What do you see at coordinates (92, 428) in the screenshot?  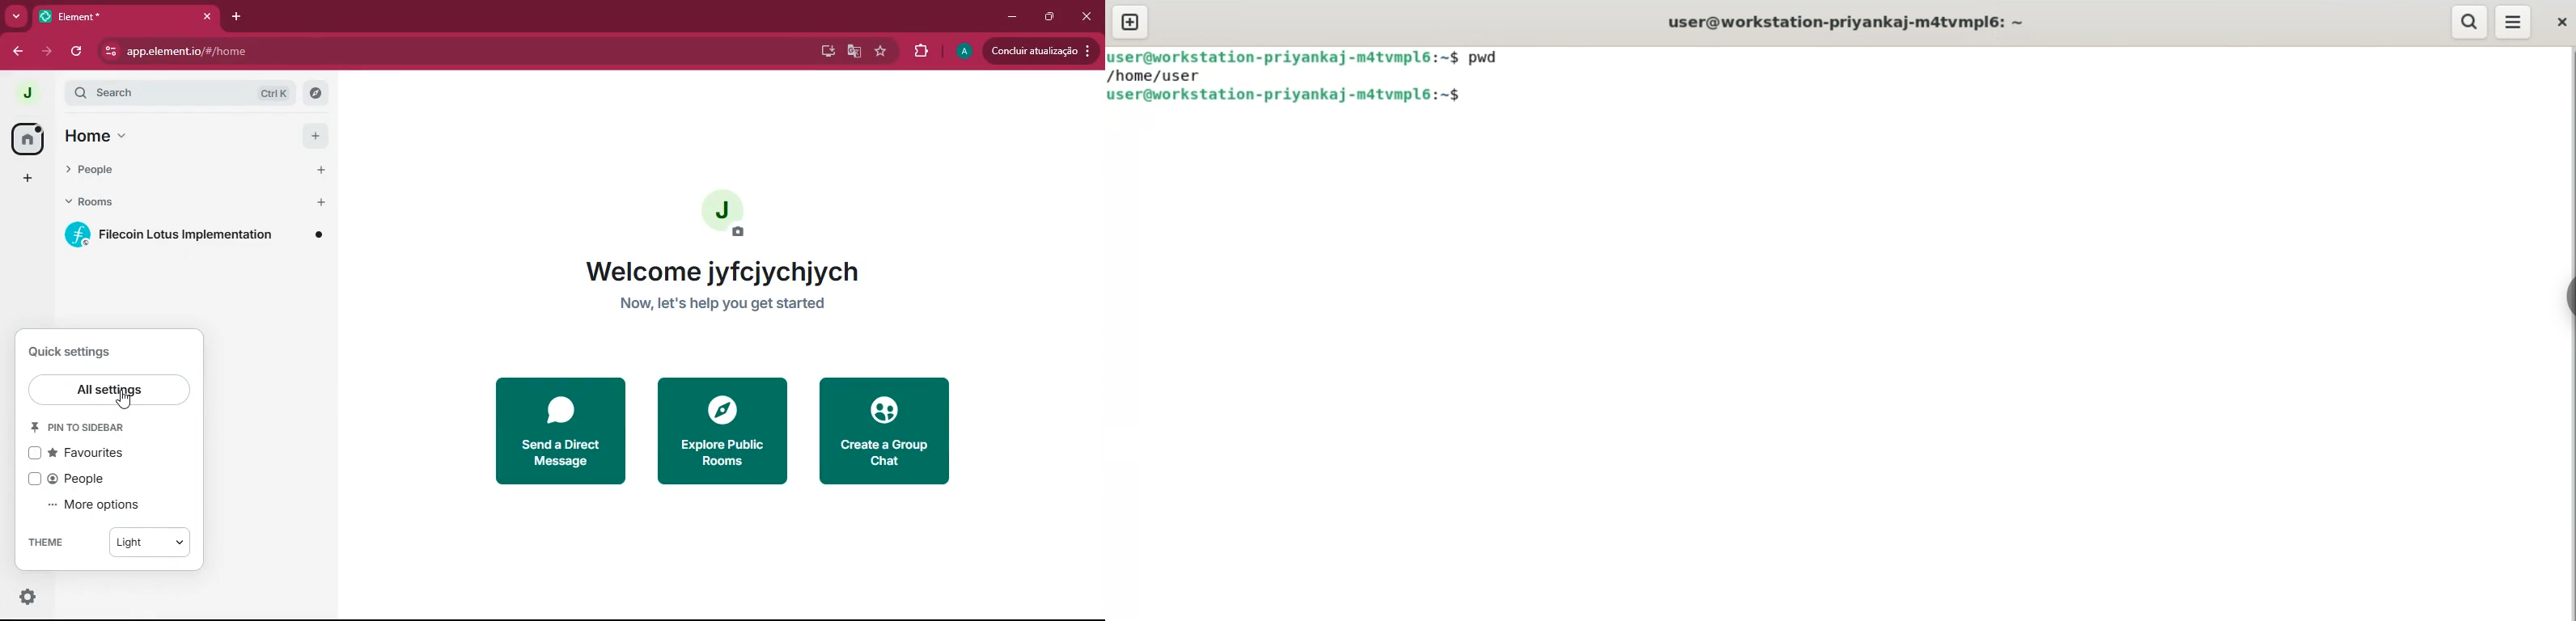 I see `pin` at bounding box center [92, 428].